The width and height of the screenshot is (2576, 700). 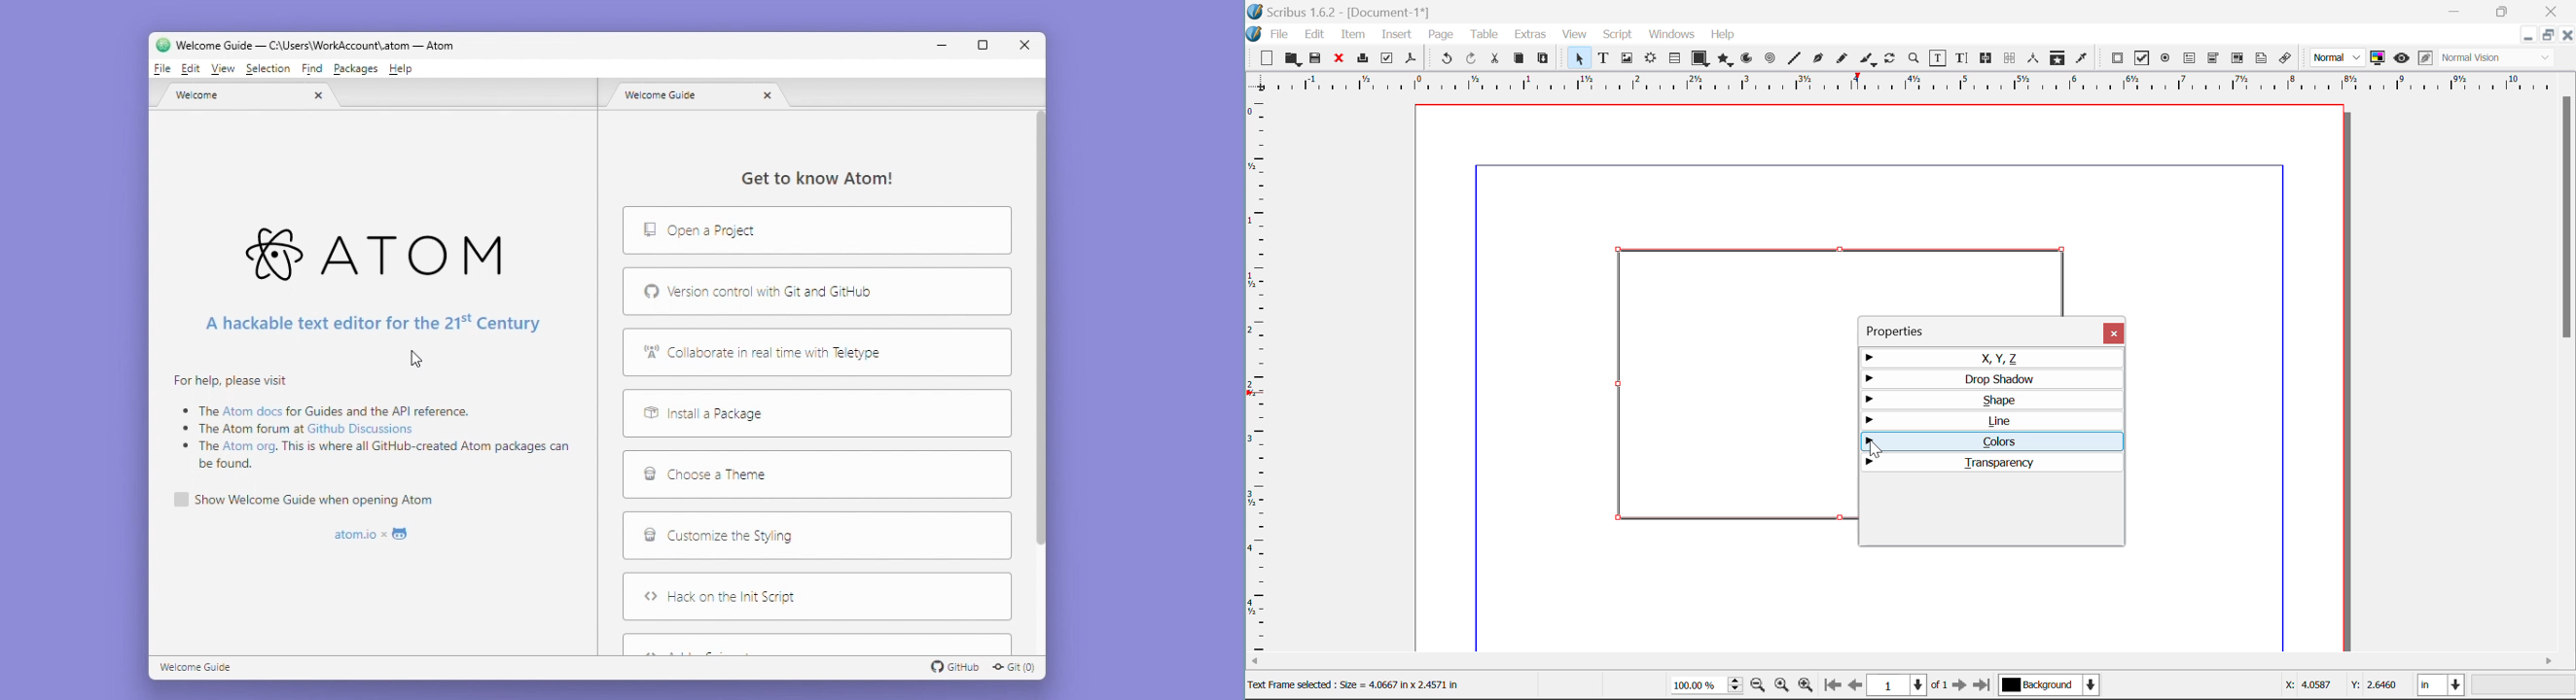 I want to click on Pdf Checkbox, so click(x=2143, y=58).